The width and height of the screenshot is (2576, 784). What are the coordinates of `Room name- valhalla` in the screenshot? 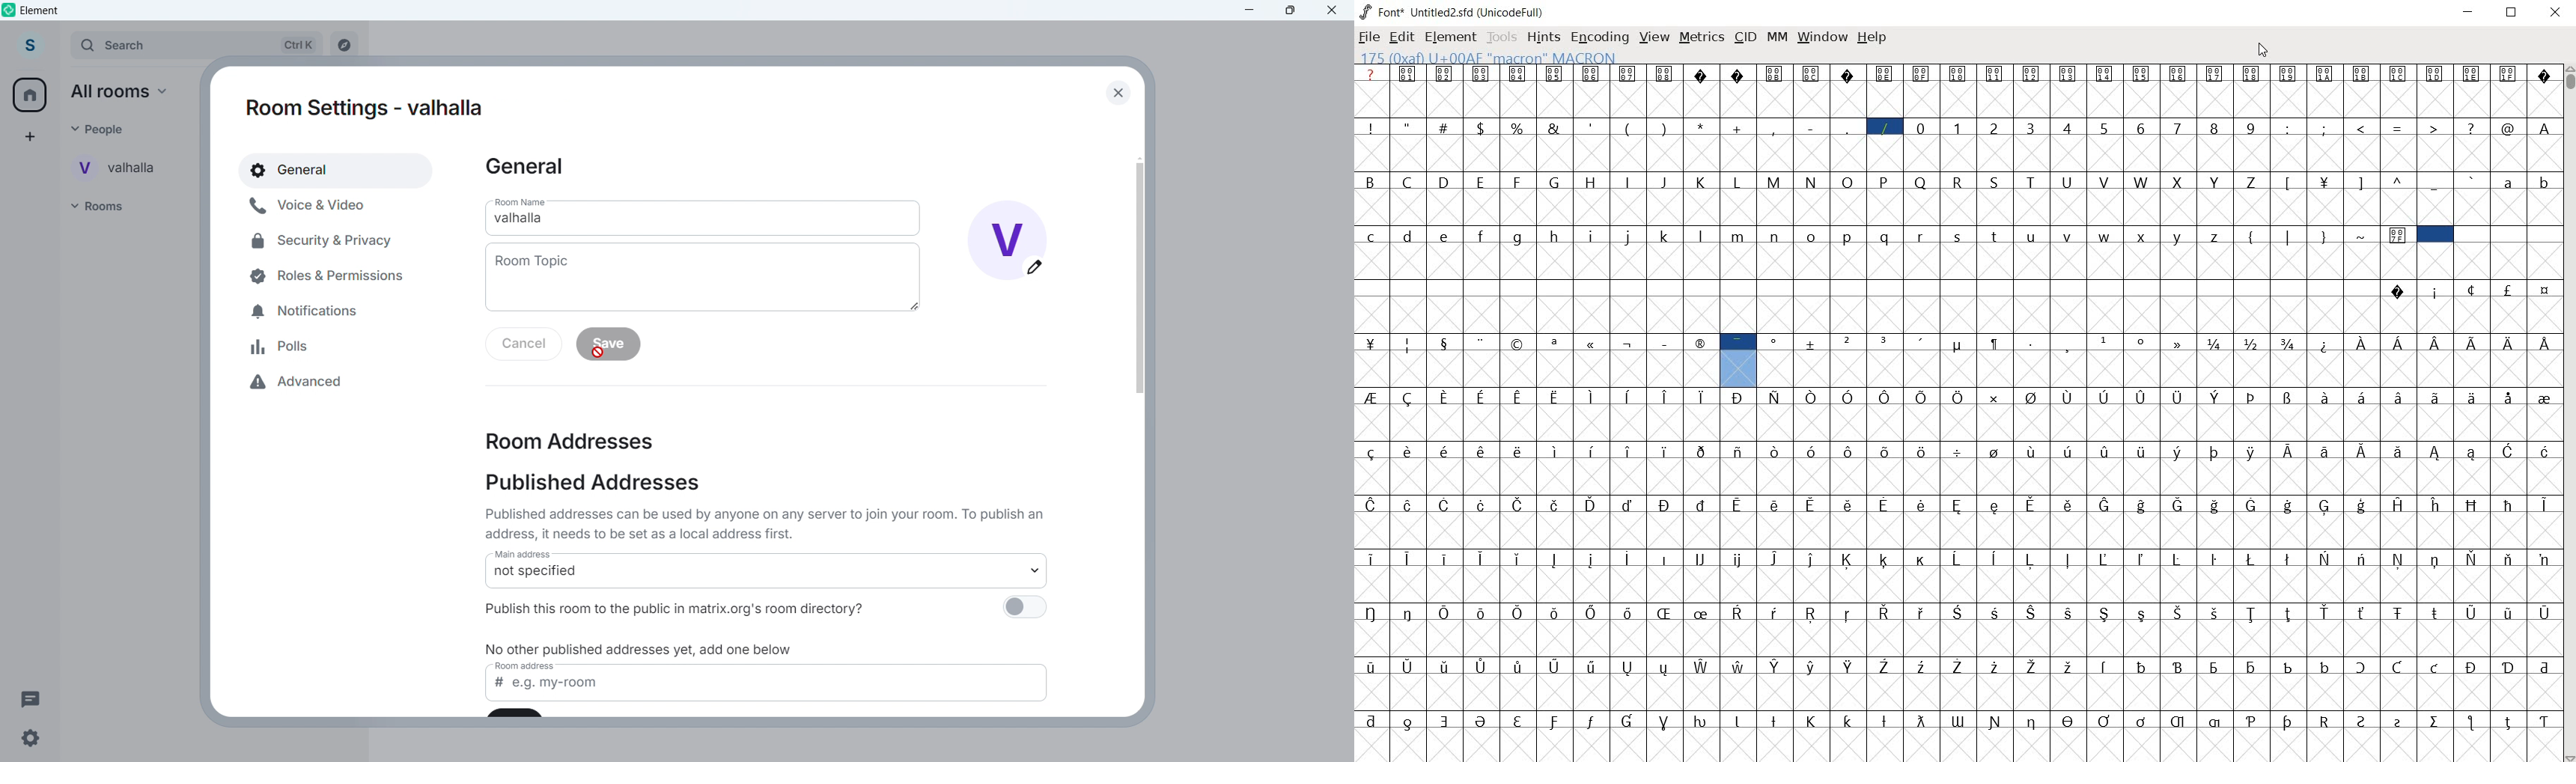 It's located at (522, 218).